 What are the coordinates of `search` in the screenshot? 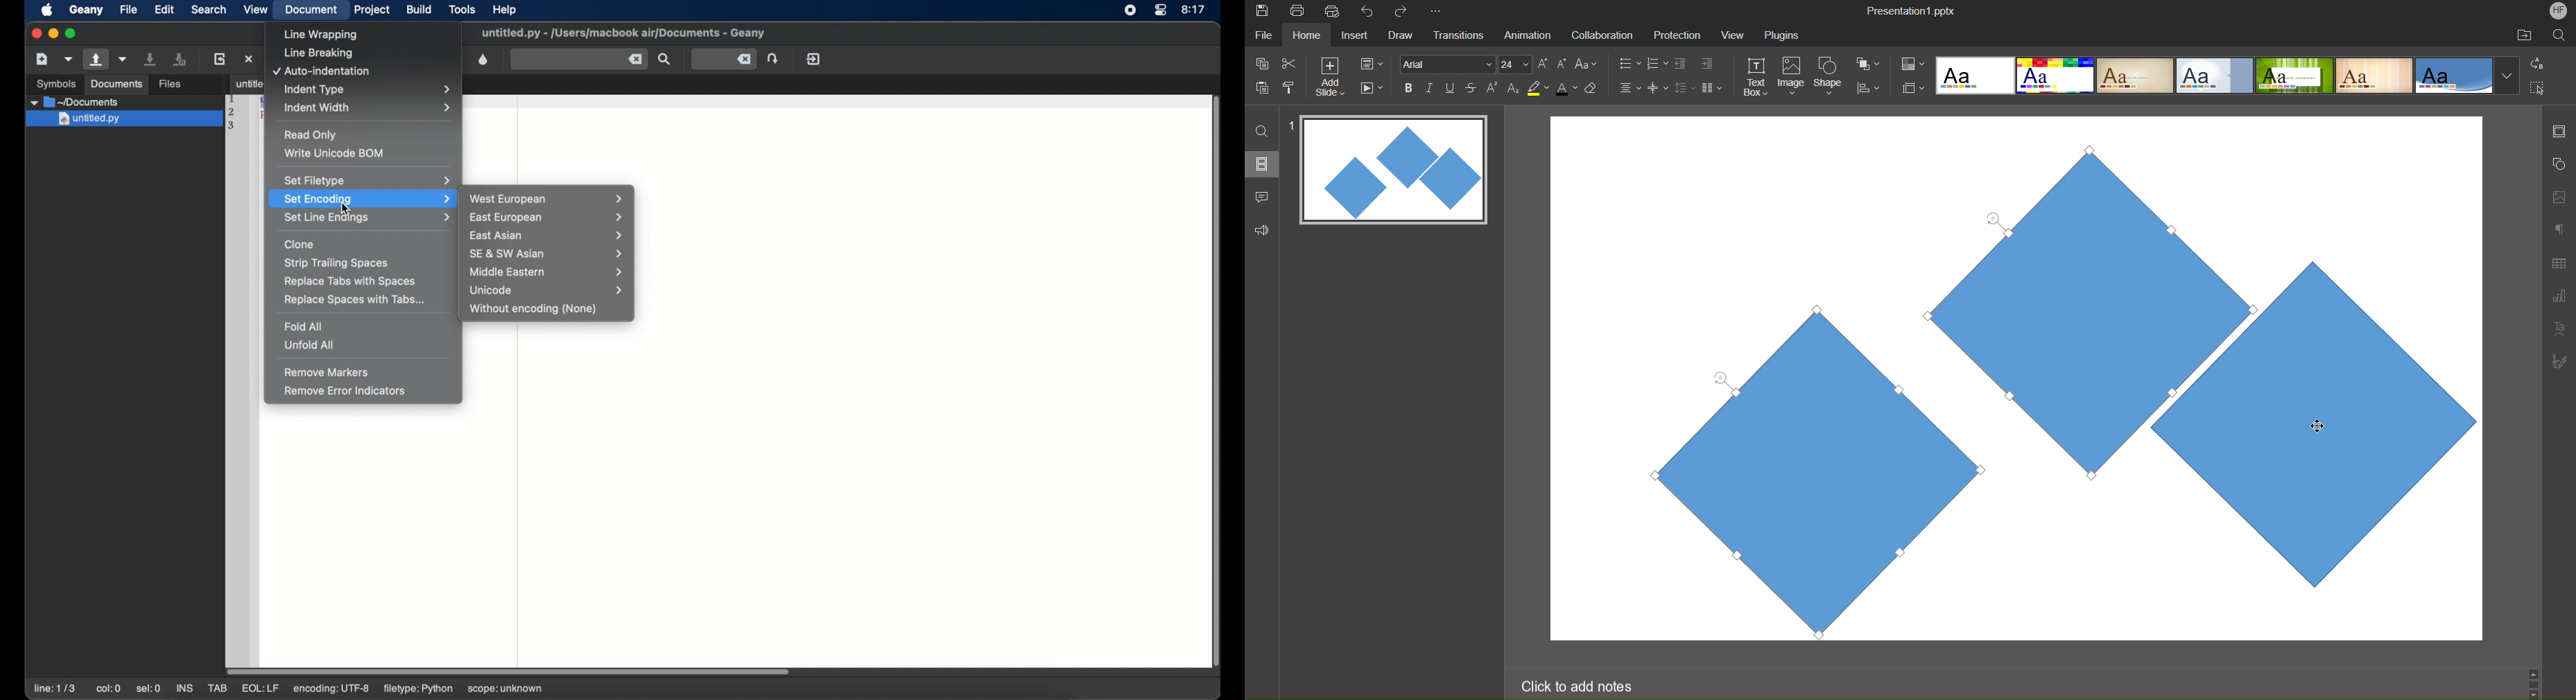 It's located at (1263, 130).